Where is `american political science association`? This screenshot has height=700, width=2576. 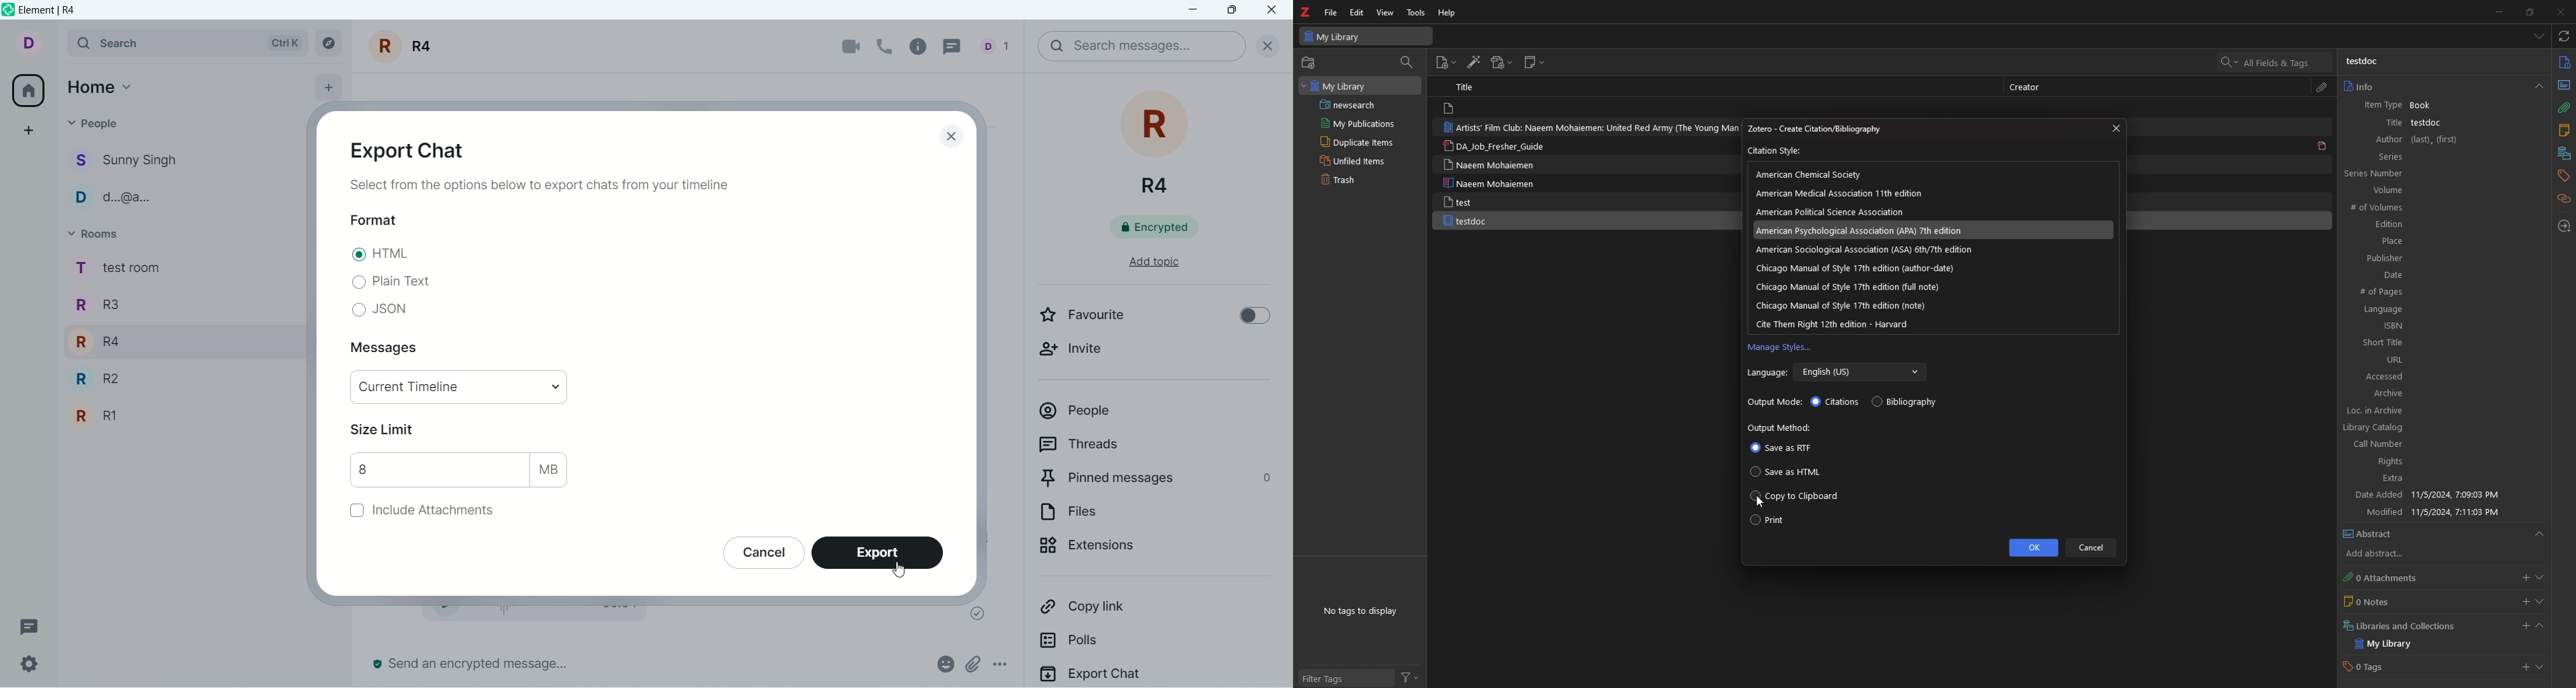 american political science association is located at coordinates (1836, 212).